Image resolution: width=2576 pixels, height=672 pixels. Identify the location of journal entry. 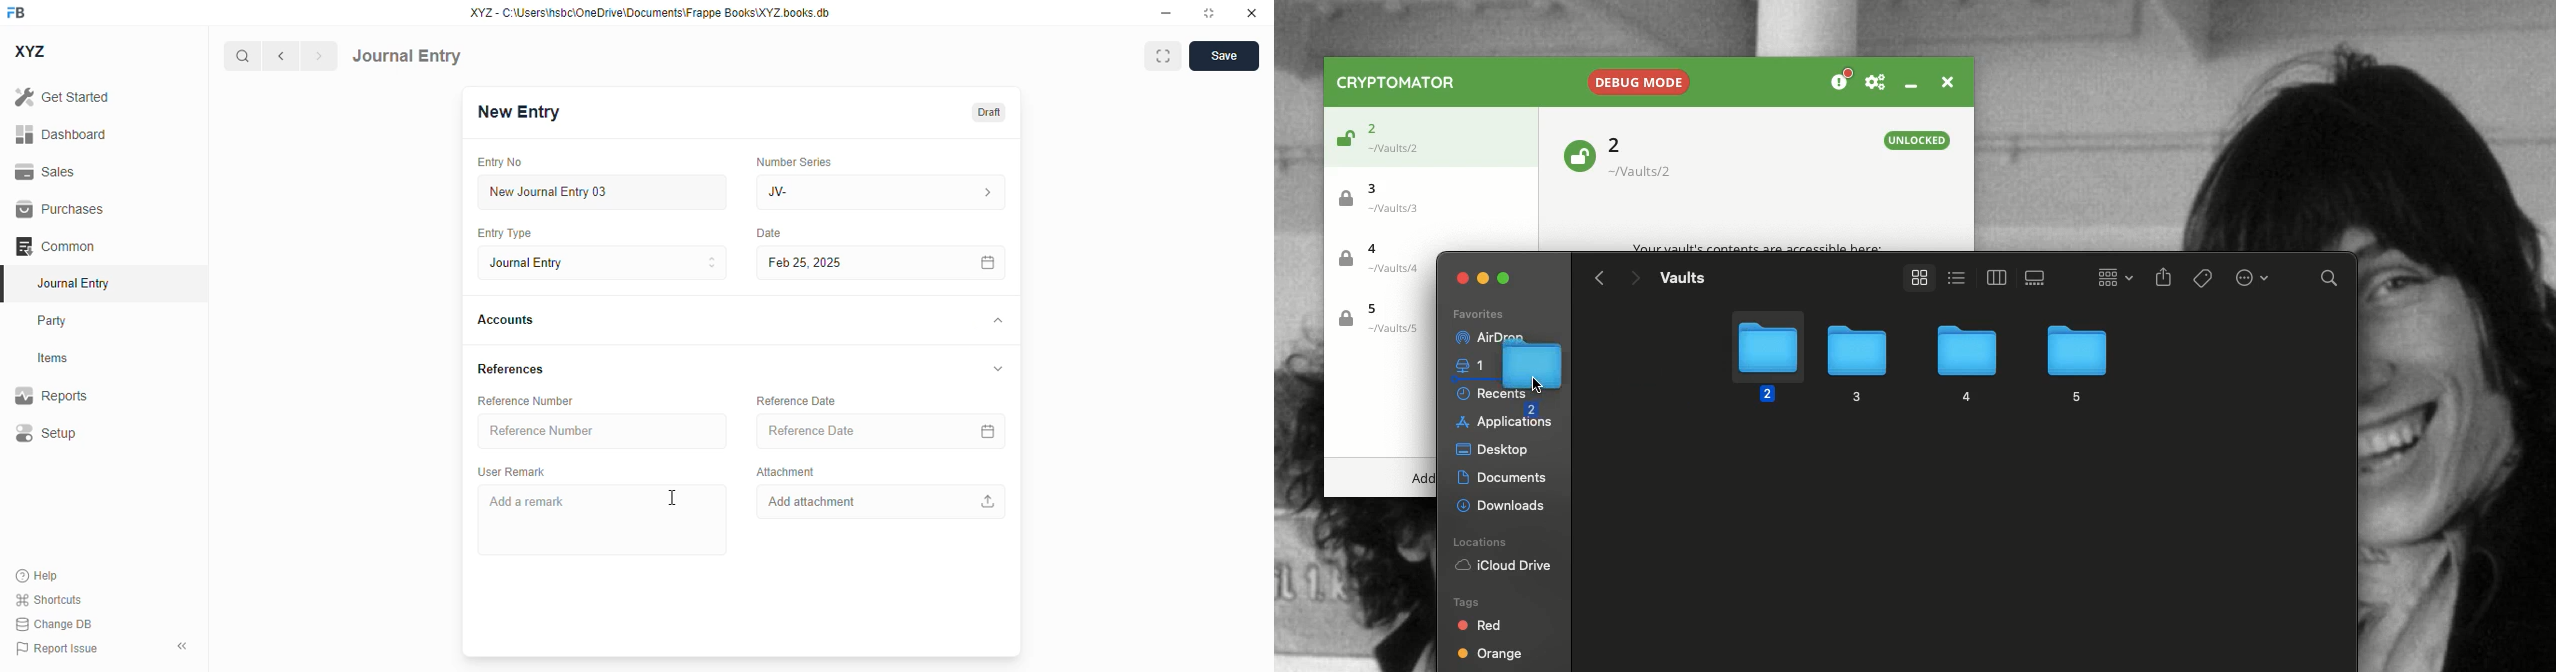
(407, 56).